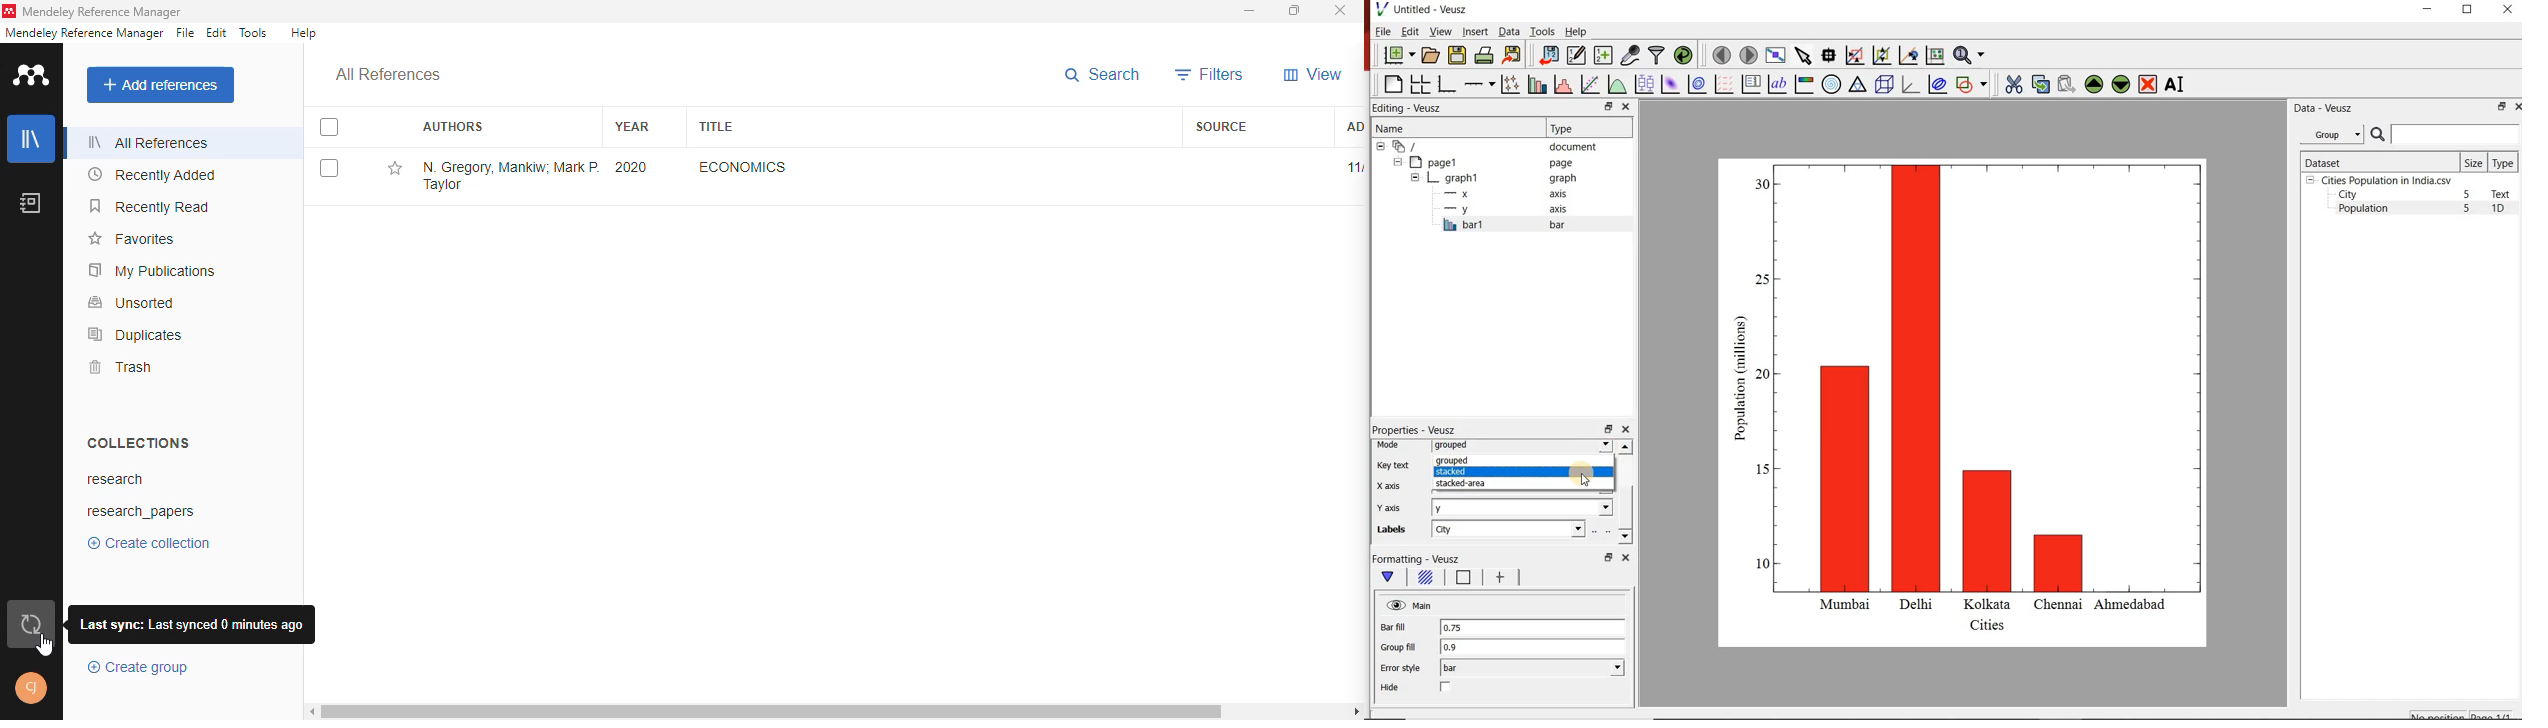 The height and width of the screenshot is (728, 2548). Describe the element at coordinates (32, 74) in the screenshot. I see `logo` at that location.